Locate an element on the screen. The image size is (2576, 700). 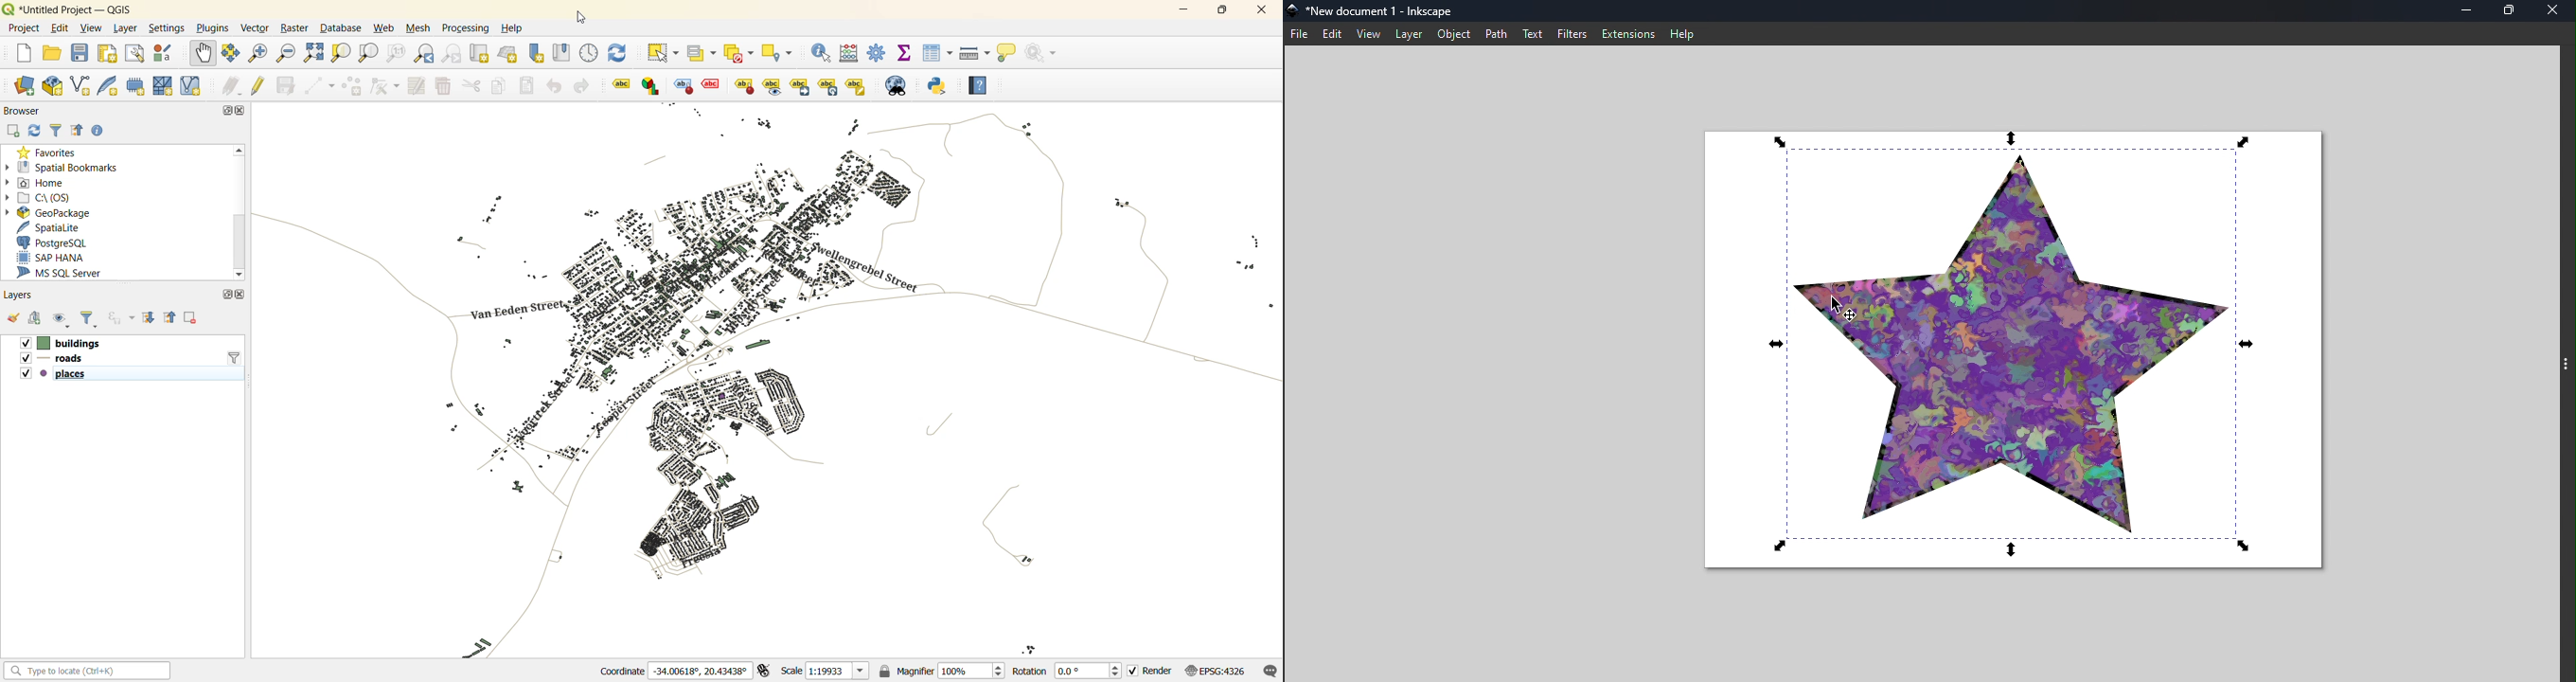
Maximize is located at coordinates (2511, 11).